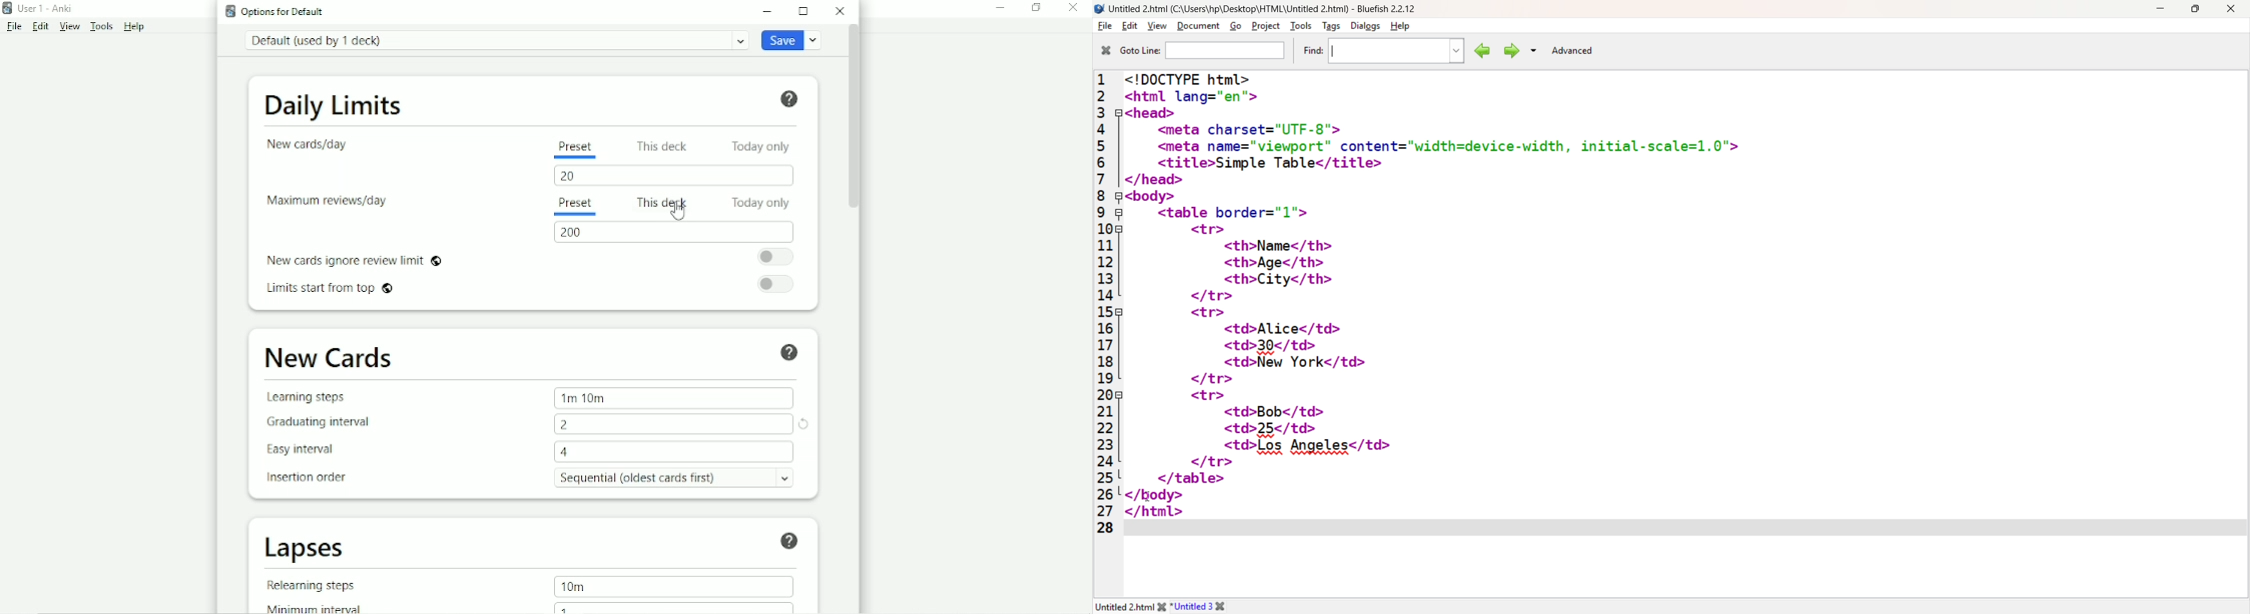 The height and width of the screenshot is (616, 2268). Describe the element at coordinates (308, 450) in the screenshot. I see `Easy interval` at that location.